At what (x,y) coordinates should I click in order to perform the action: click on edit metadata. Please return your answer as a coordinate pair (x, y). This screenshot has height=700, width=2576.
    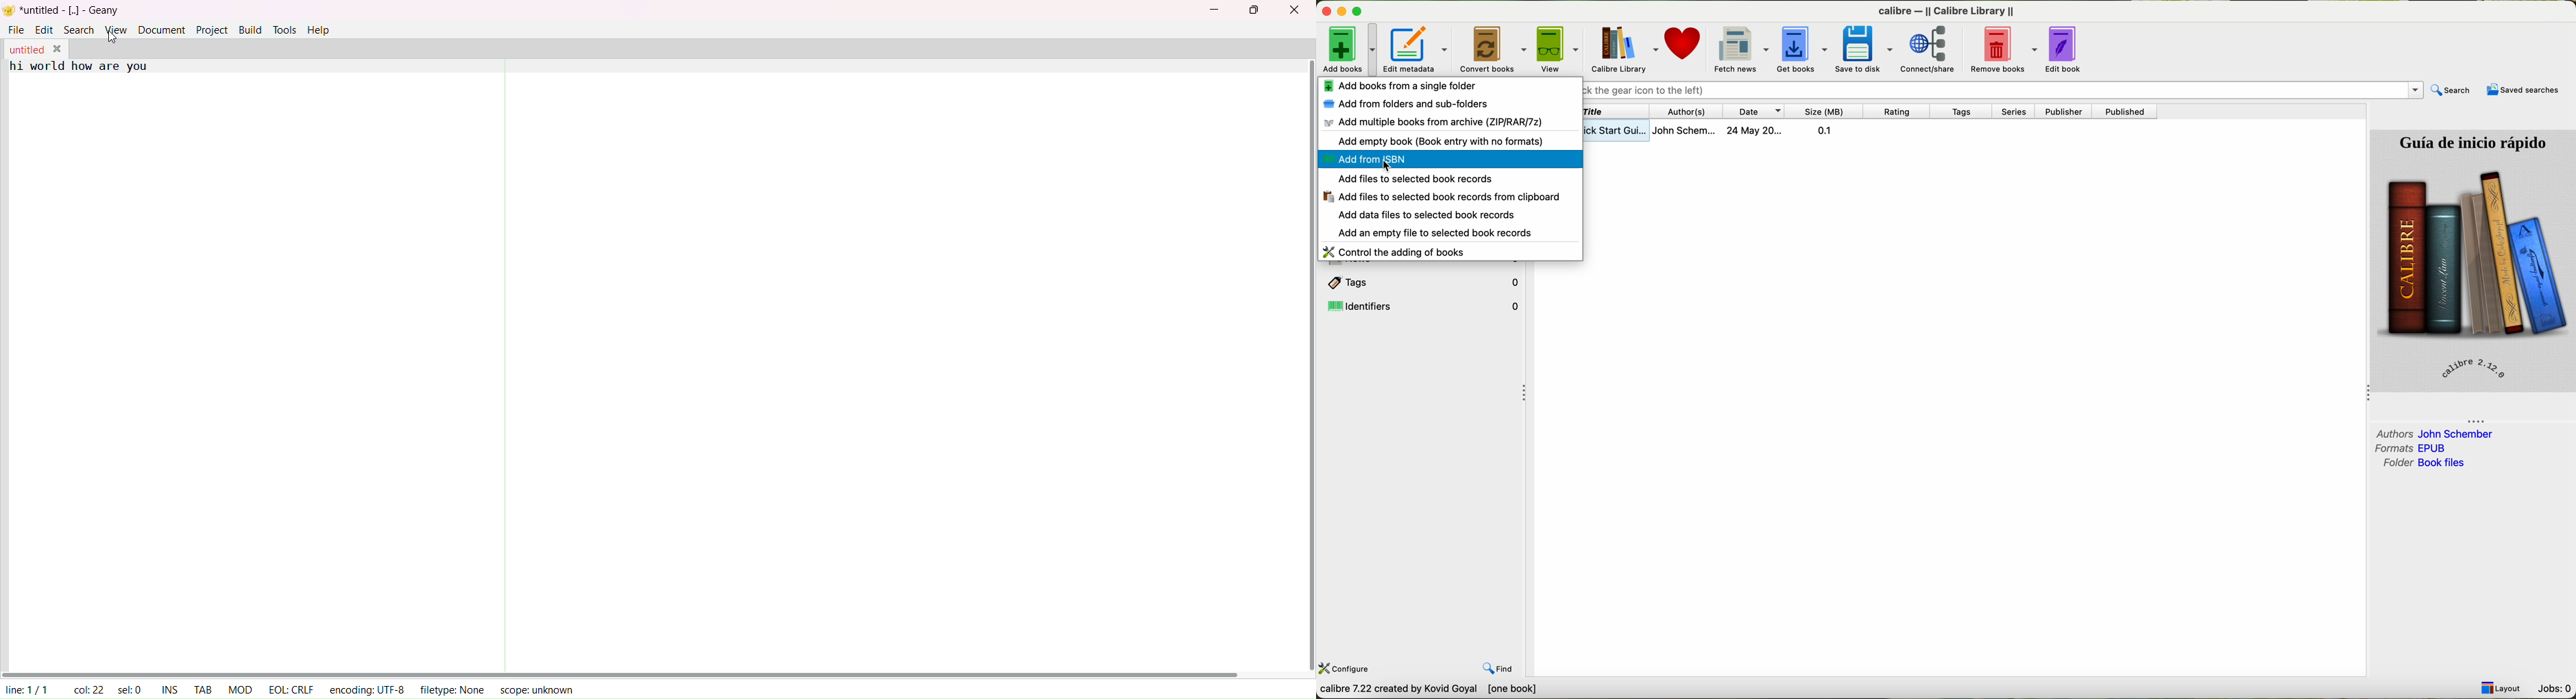
    Looking at the image, I should click on (1420, 48).